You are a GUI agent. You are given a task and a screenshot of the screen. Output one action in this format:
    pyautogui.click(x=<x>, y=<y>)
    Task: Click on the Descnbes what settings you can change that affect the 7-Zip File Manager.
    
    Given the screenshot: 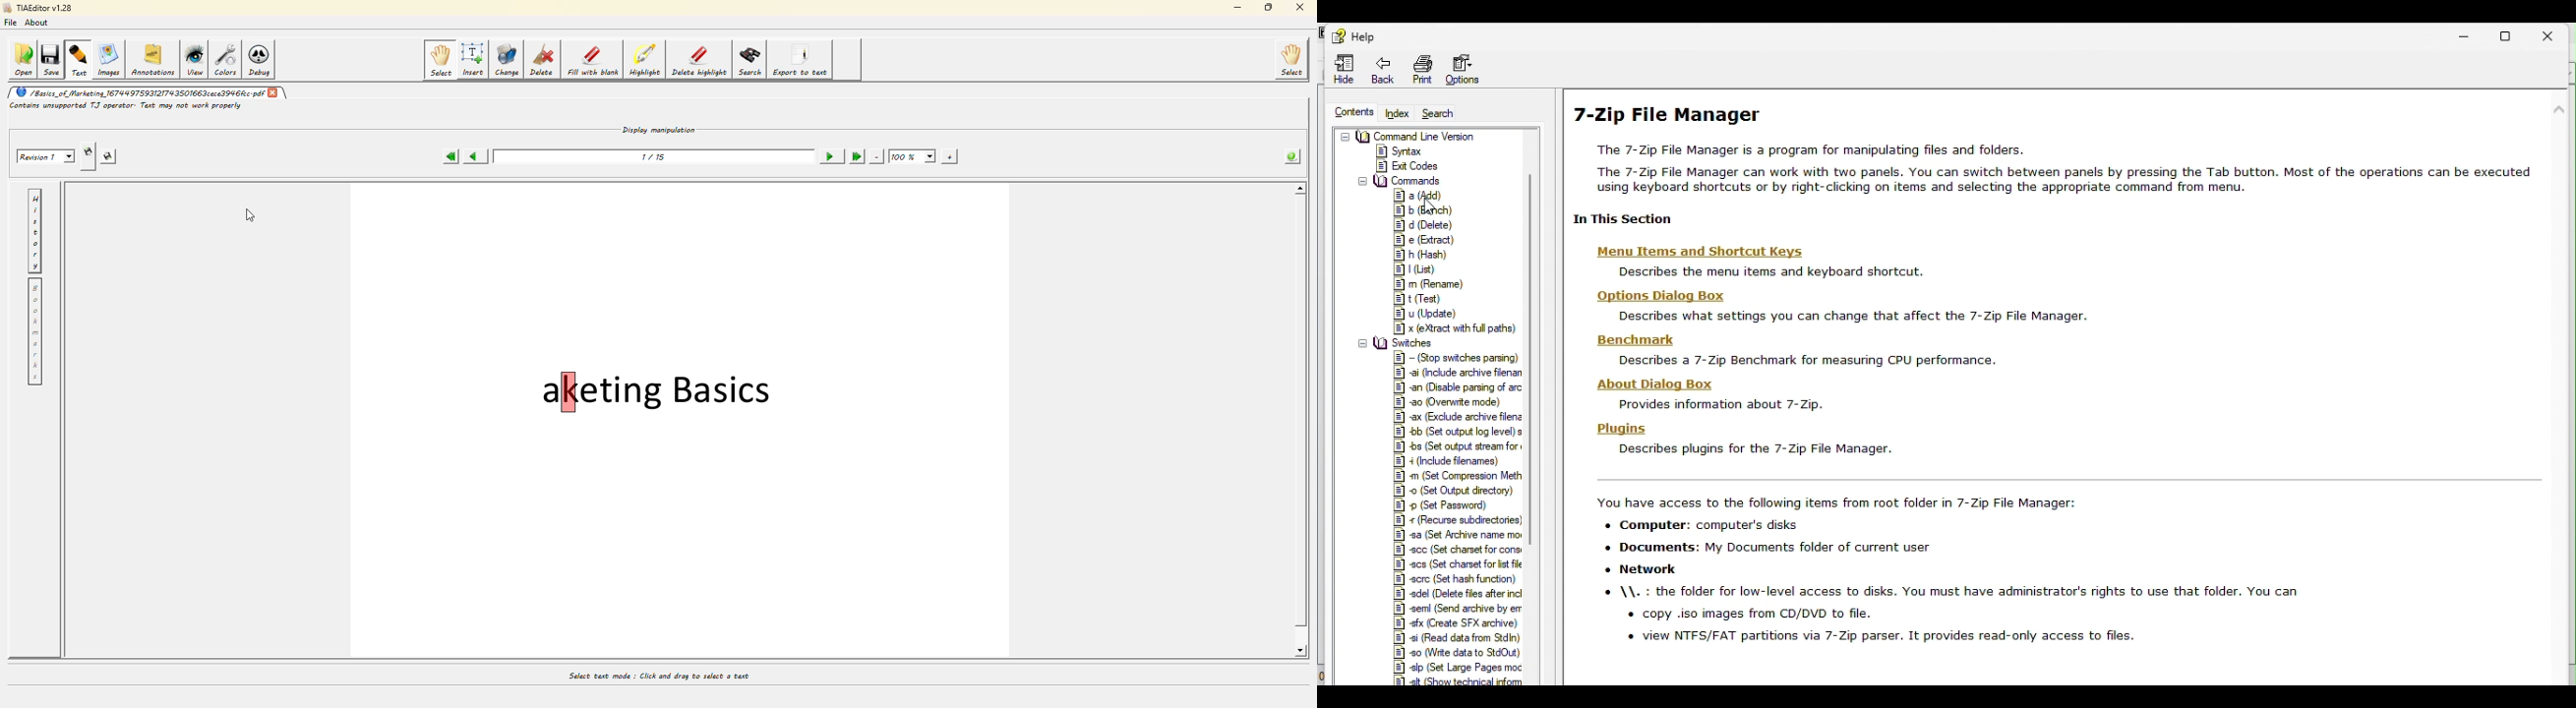 What is the action you would take?
    pyautogui.click(x=1849, y=318)
    